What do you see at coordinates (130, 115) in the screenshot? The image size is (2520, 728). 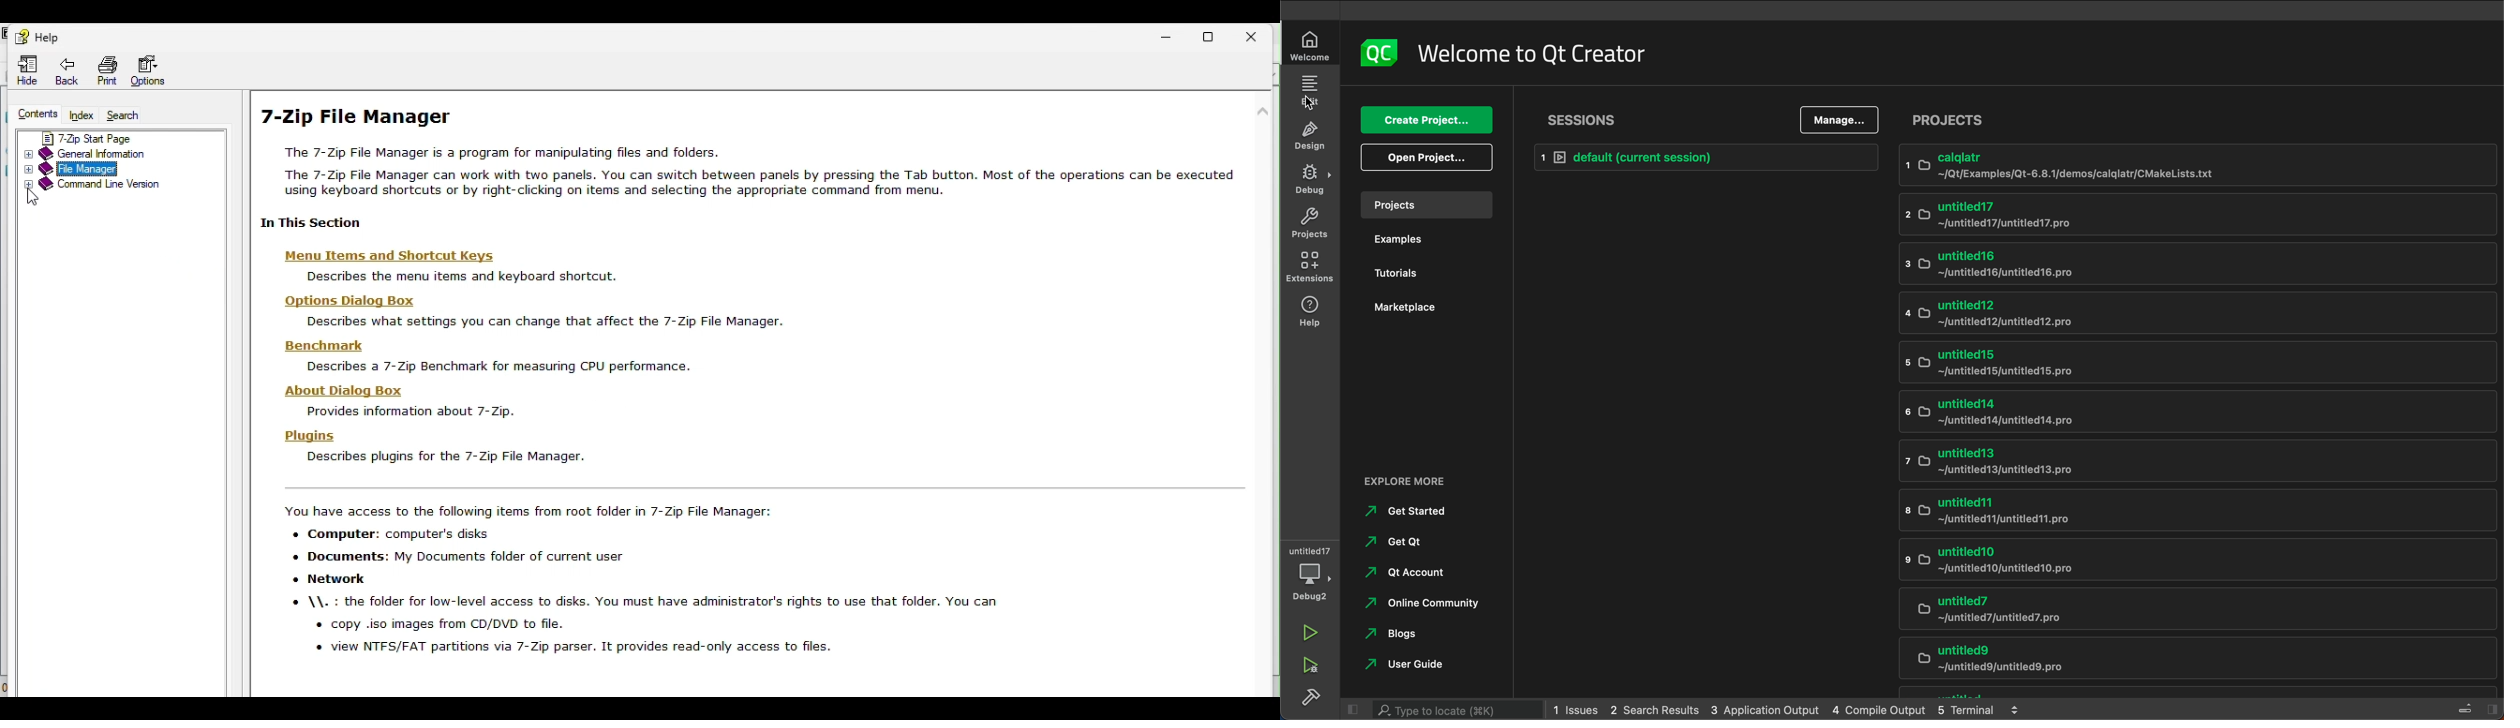 I see `Search` at bounding box center [130, 115].